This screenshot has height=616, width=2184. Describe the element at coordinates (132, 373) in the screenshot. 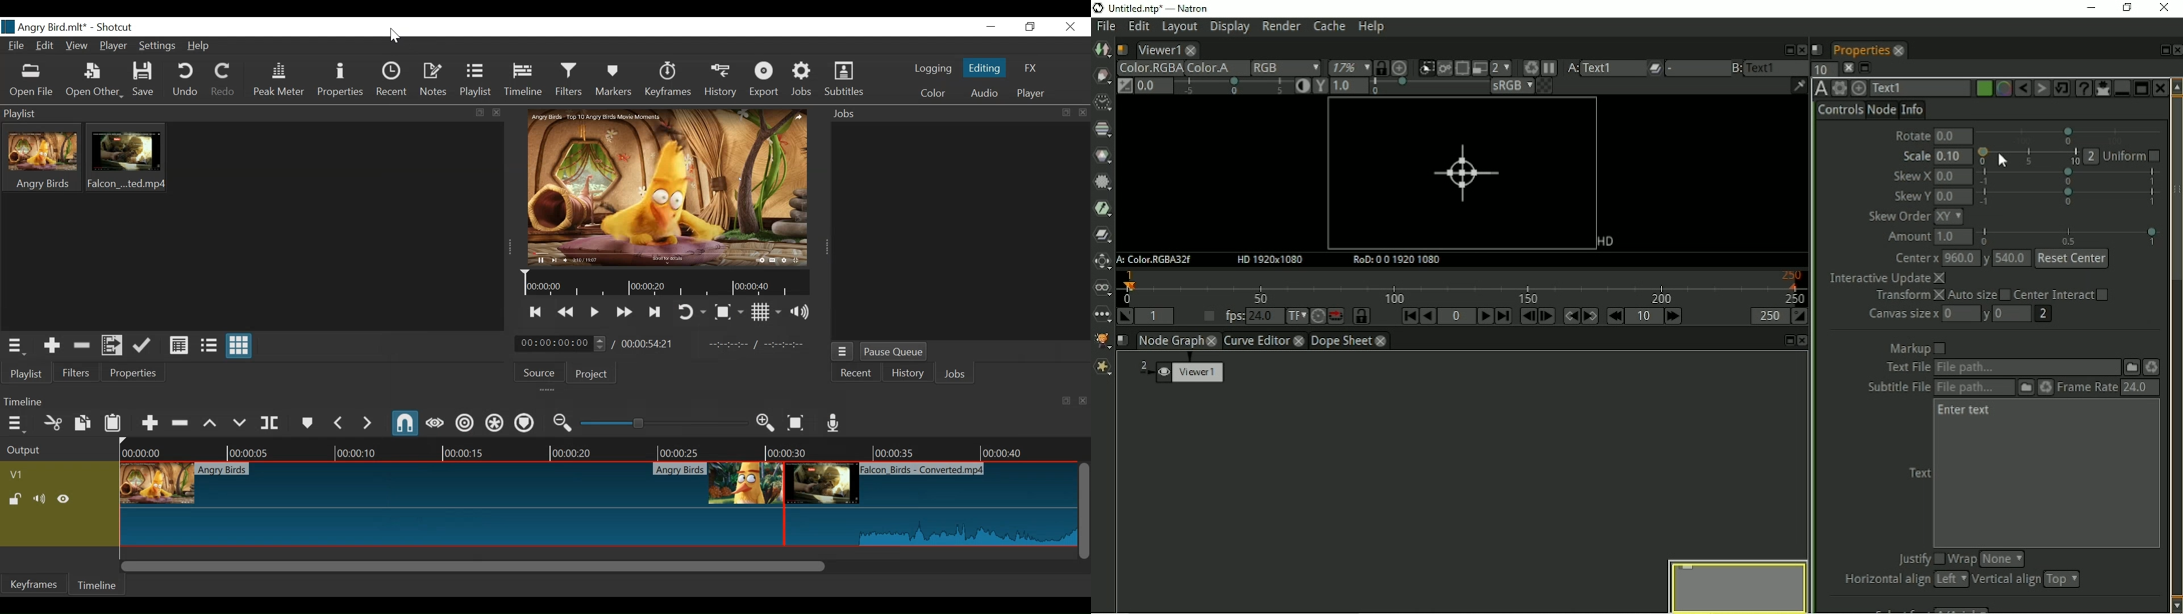

I see `Properties` at that location.